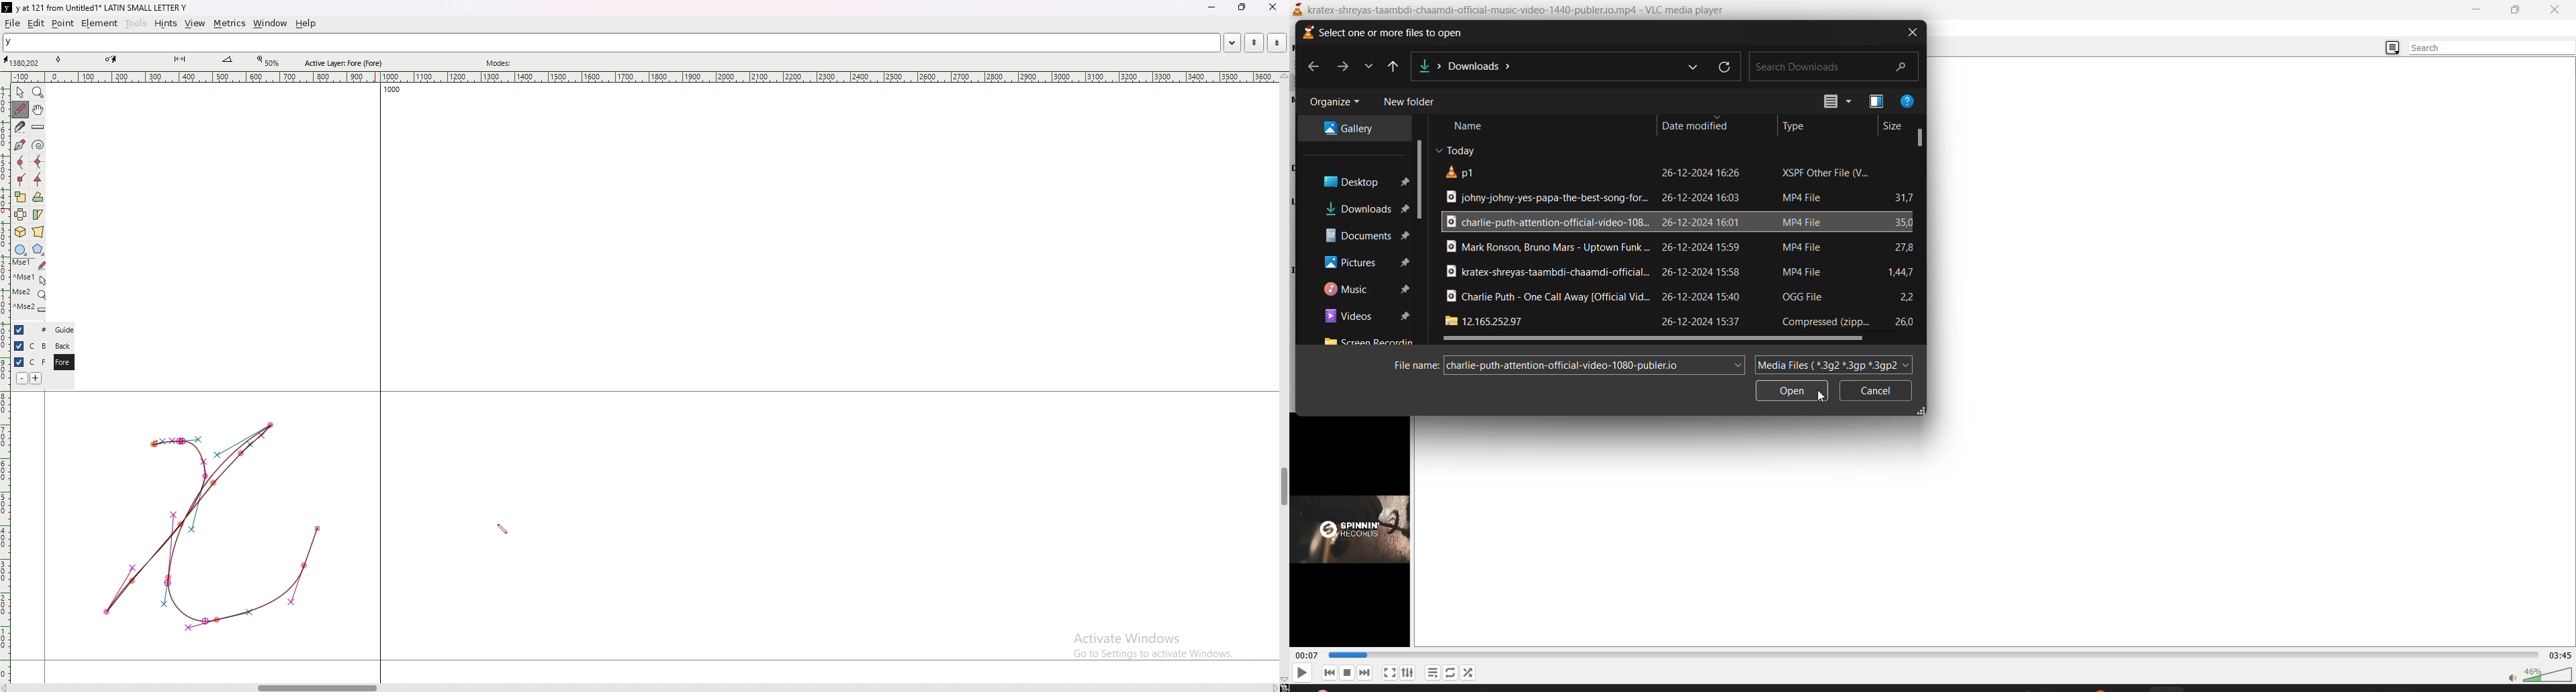 The height and width of the screenshot is (700, 2576). I want to click on change view, so click(1837, 101).